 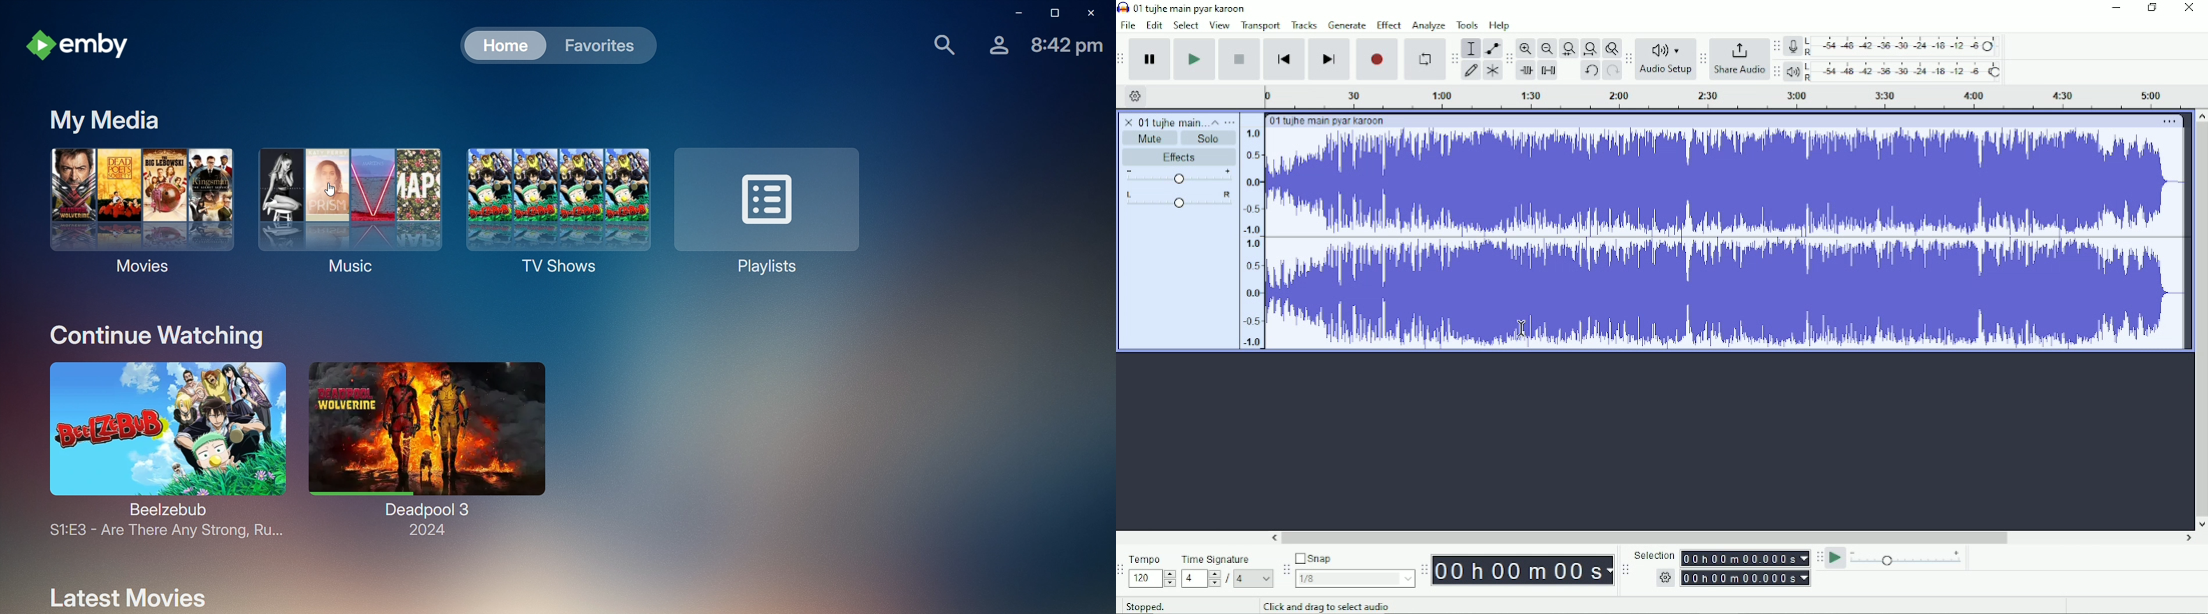 What do you see at coordinates (124, 596) in the screenshot?
I see `Latest Movies` at bounding box center [124, 596].